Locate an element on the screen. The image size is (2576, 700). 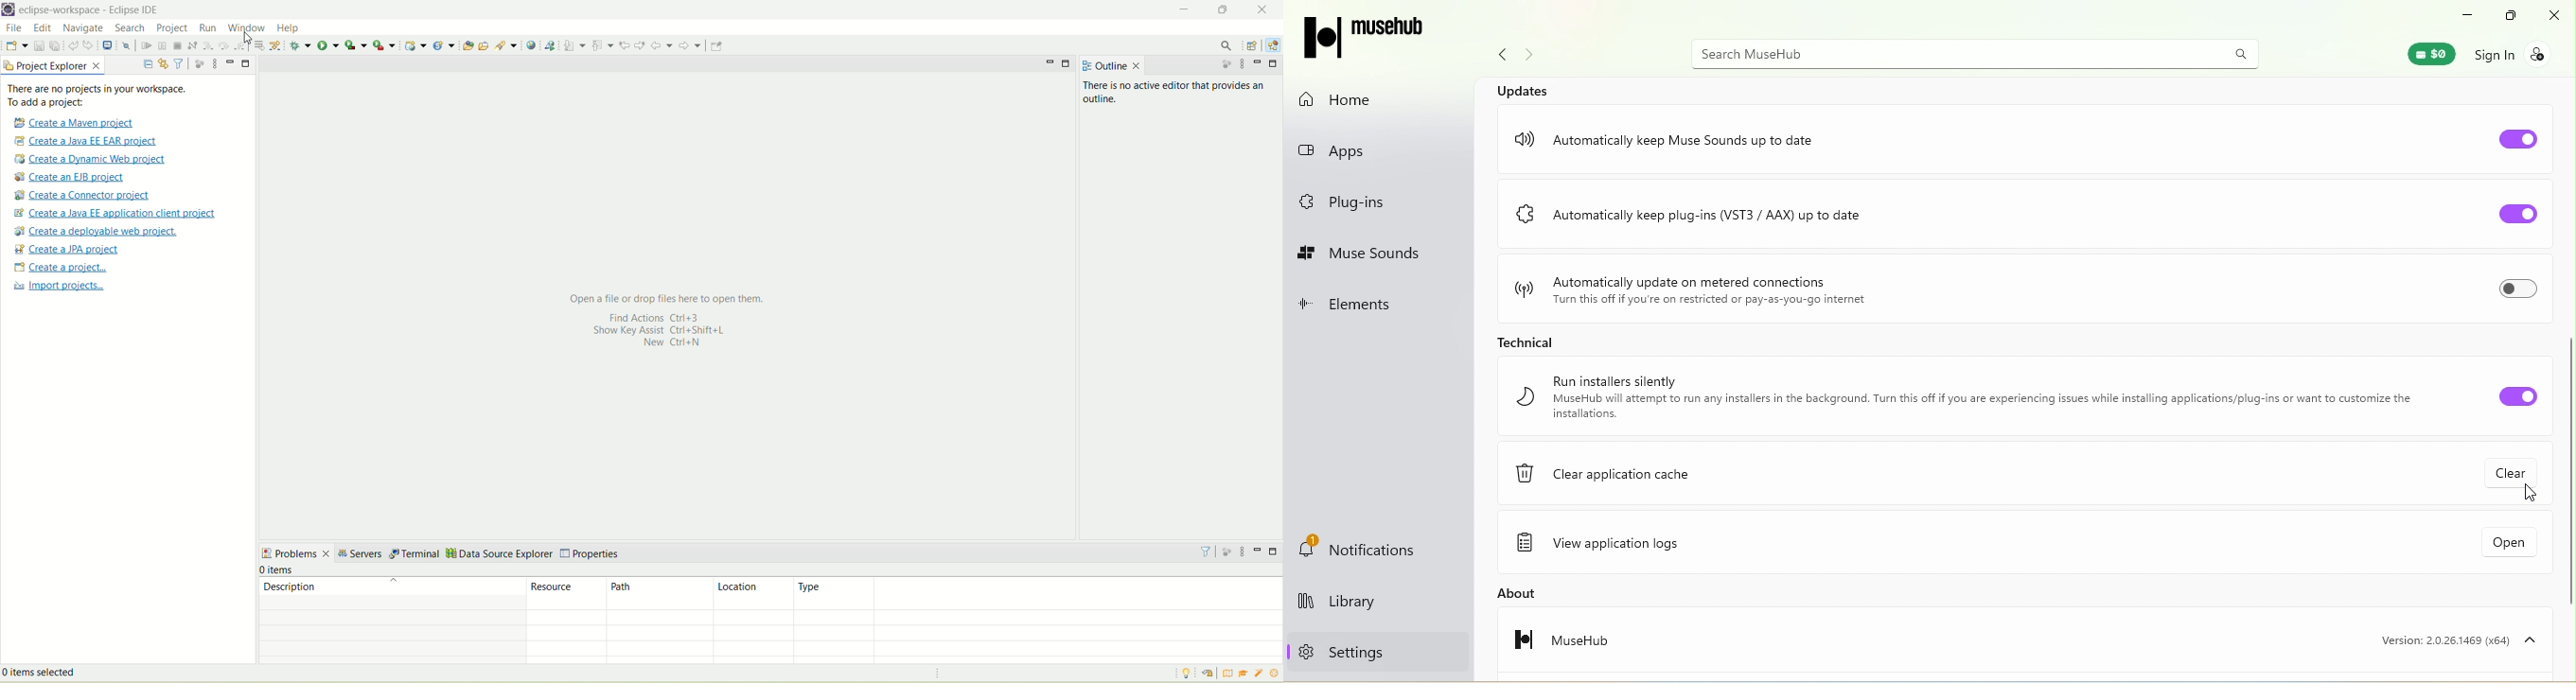
view menu is located at coordinates (215, 63).